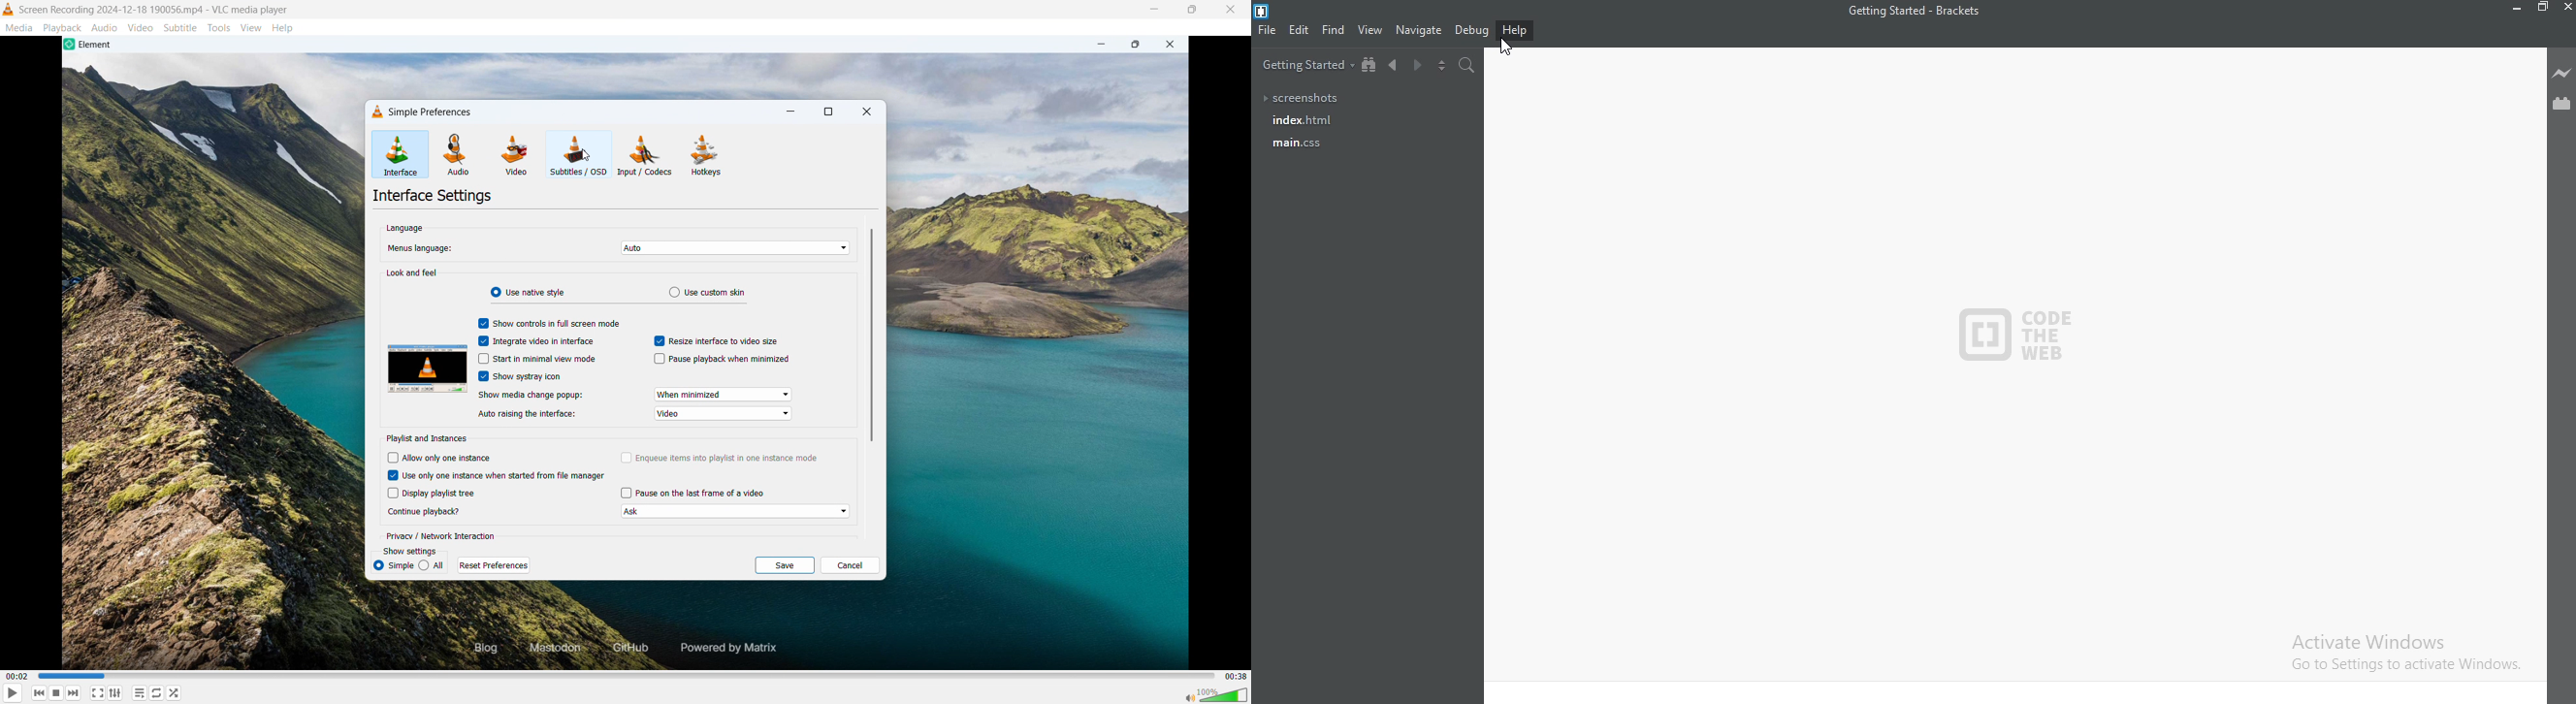  I want to click on backward or previous media, so click(38, 693).